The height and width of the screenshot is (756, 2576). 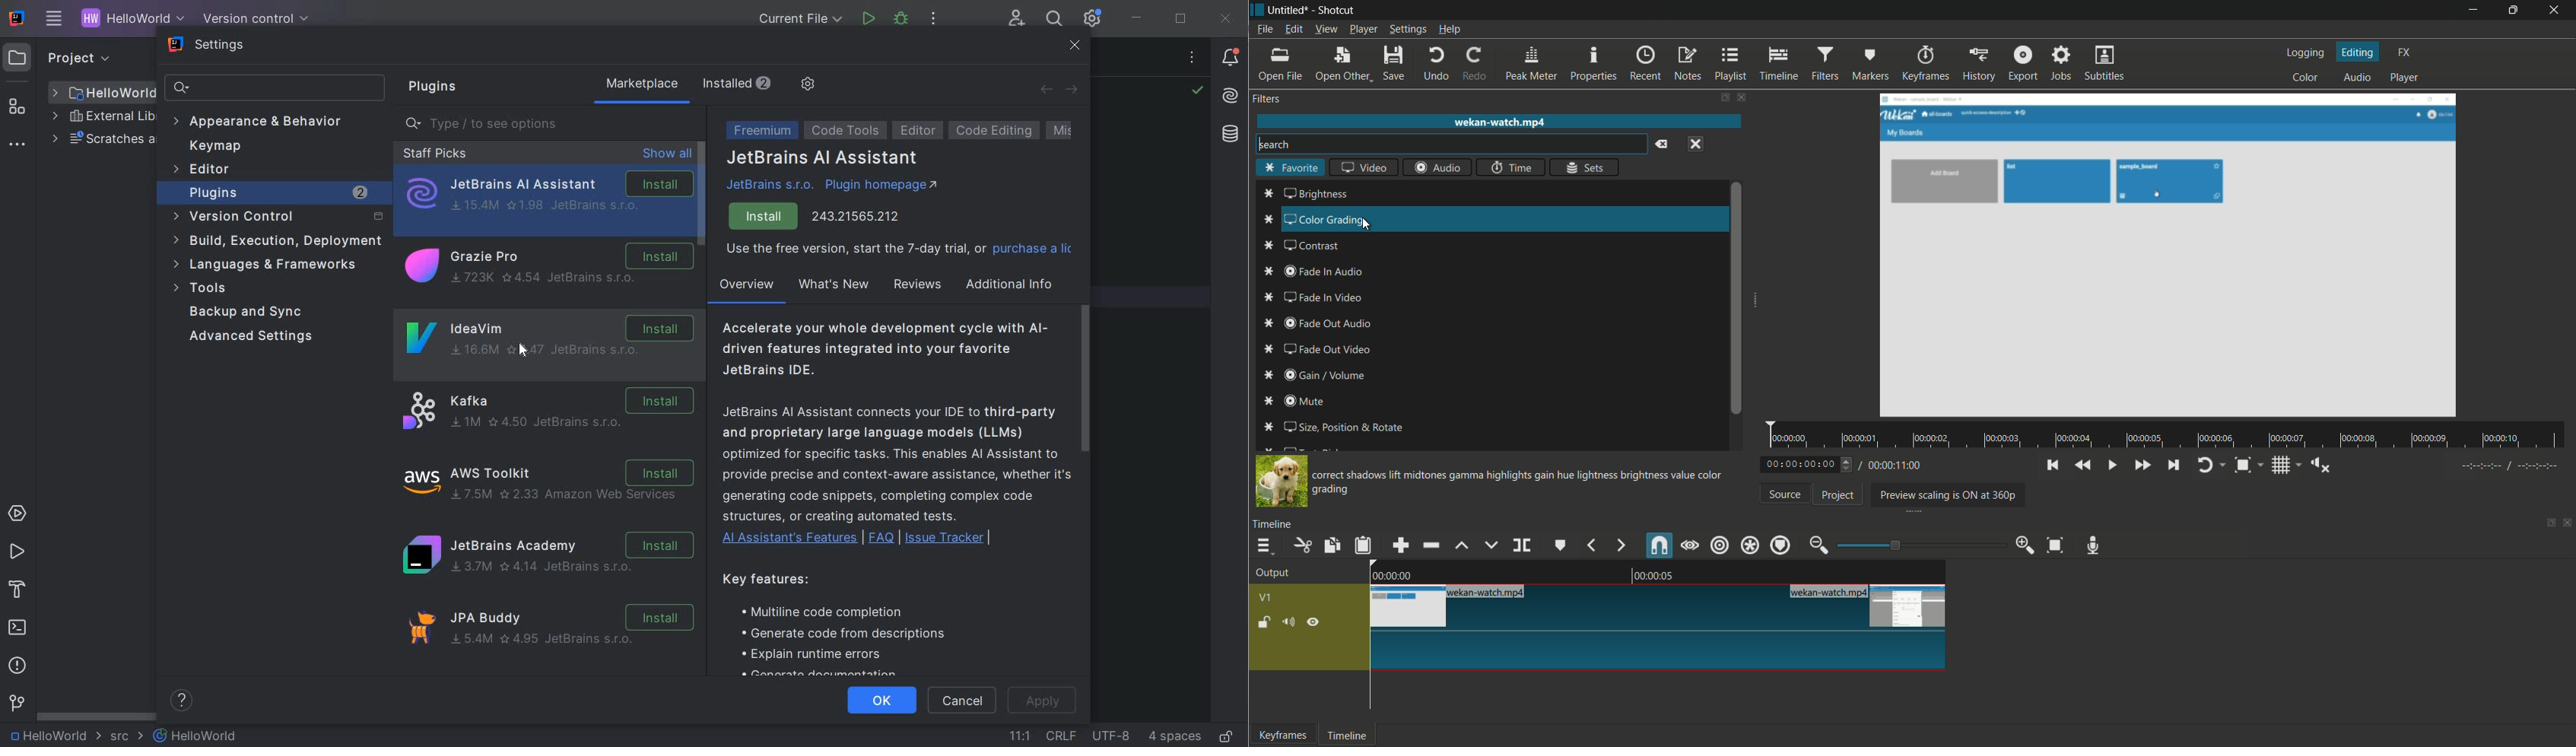 I want to click on AI Assistant, so click(x=1230, y=96).